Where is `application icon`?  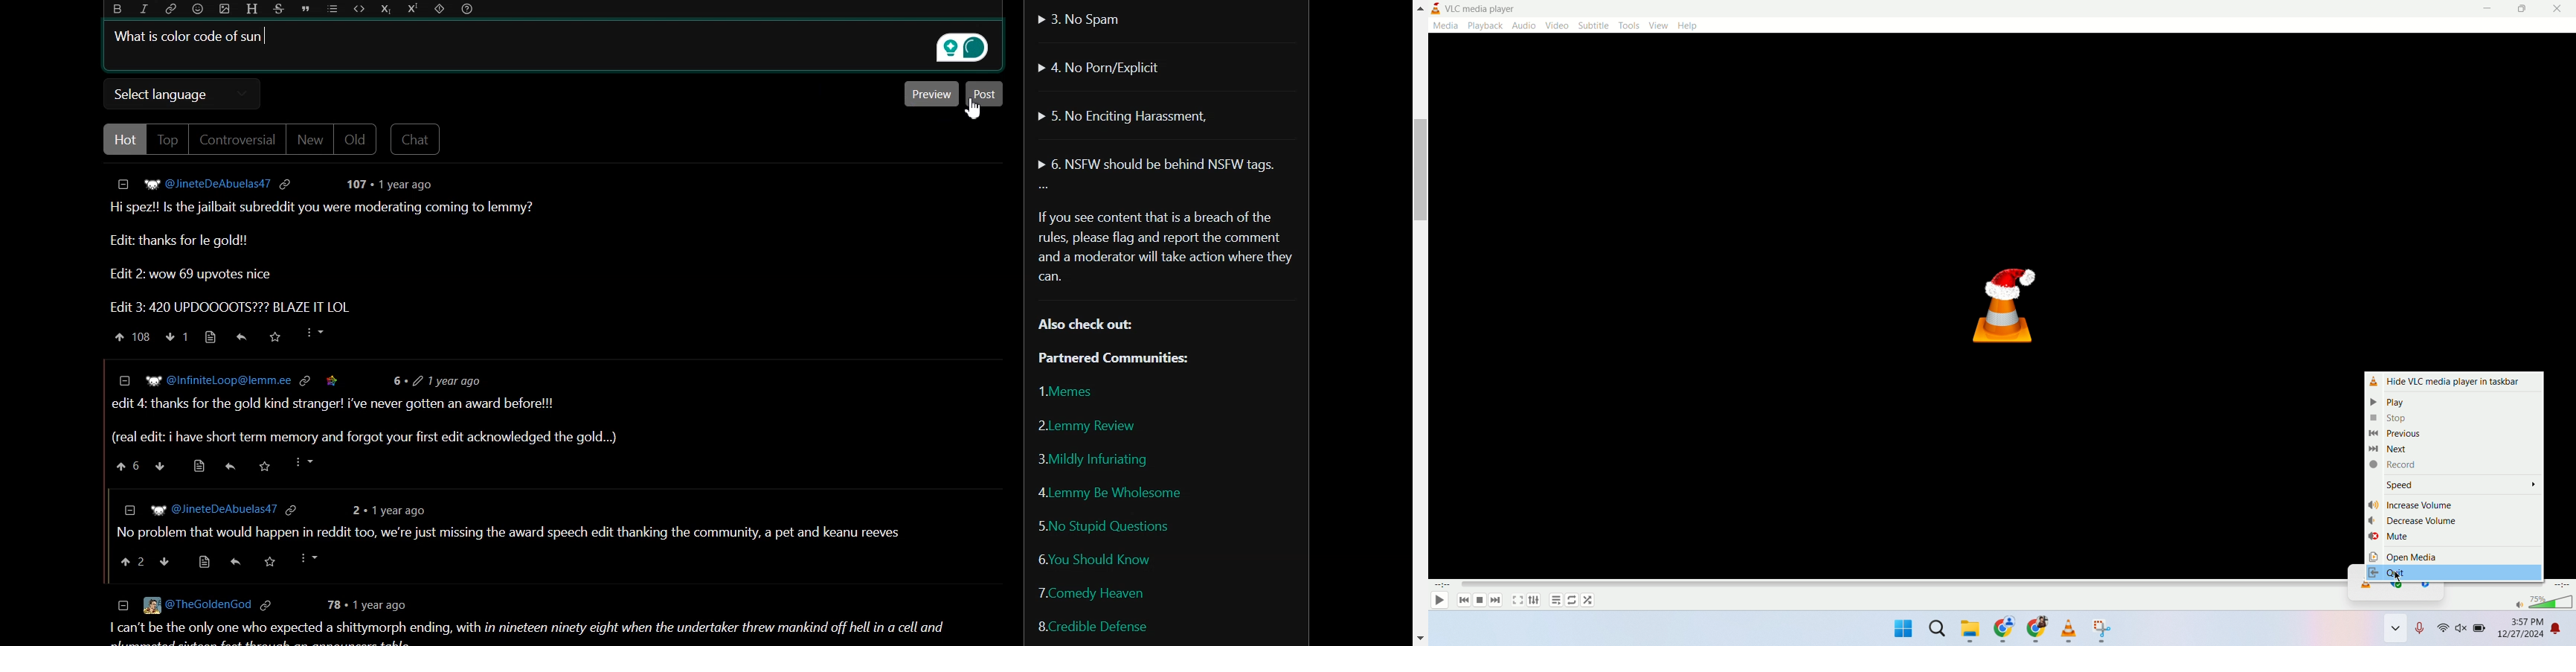
application icon is located at coordinates (1437, 8).